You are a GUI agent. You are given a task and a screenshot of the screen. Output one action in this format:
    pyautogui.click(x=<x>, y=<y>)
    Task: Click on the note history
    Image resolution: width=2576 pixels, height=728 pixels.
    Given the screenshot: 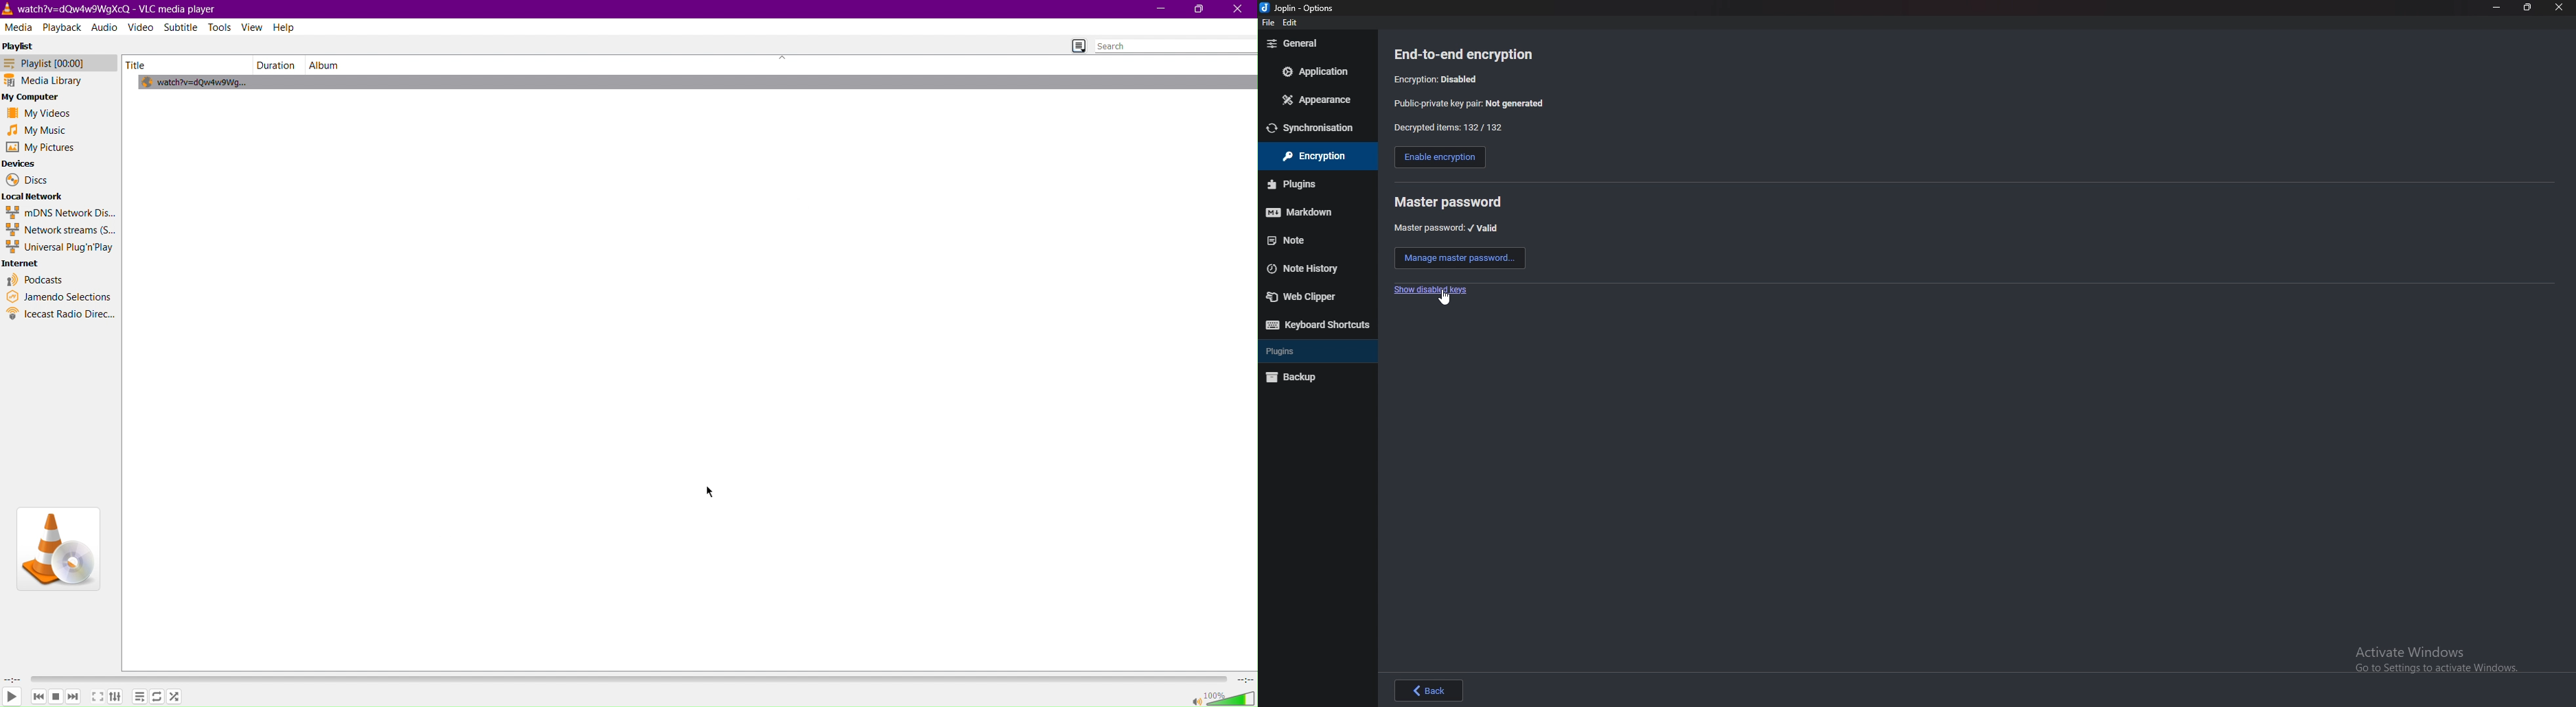 What is the action you would take?
    pyautogui.click(x=1313, y=268)
    